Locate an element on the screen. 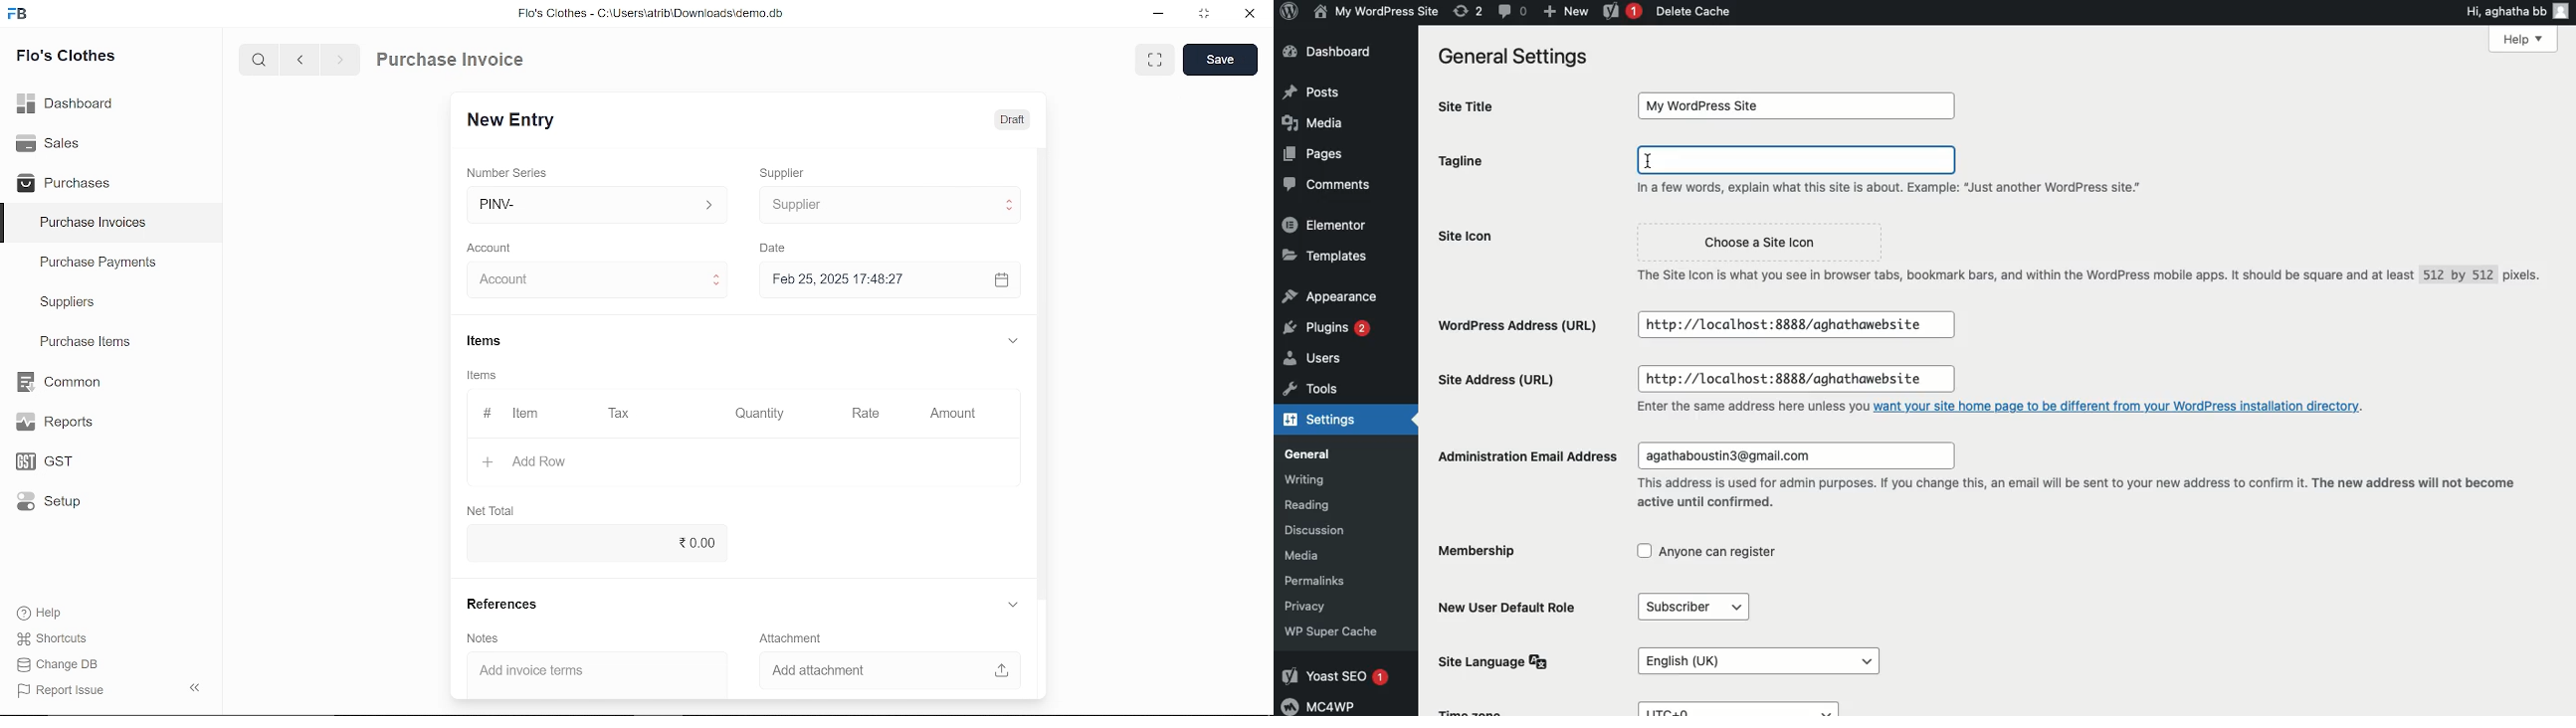  Purchase Invoice is located at coordinates (454, 62).